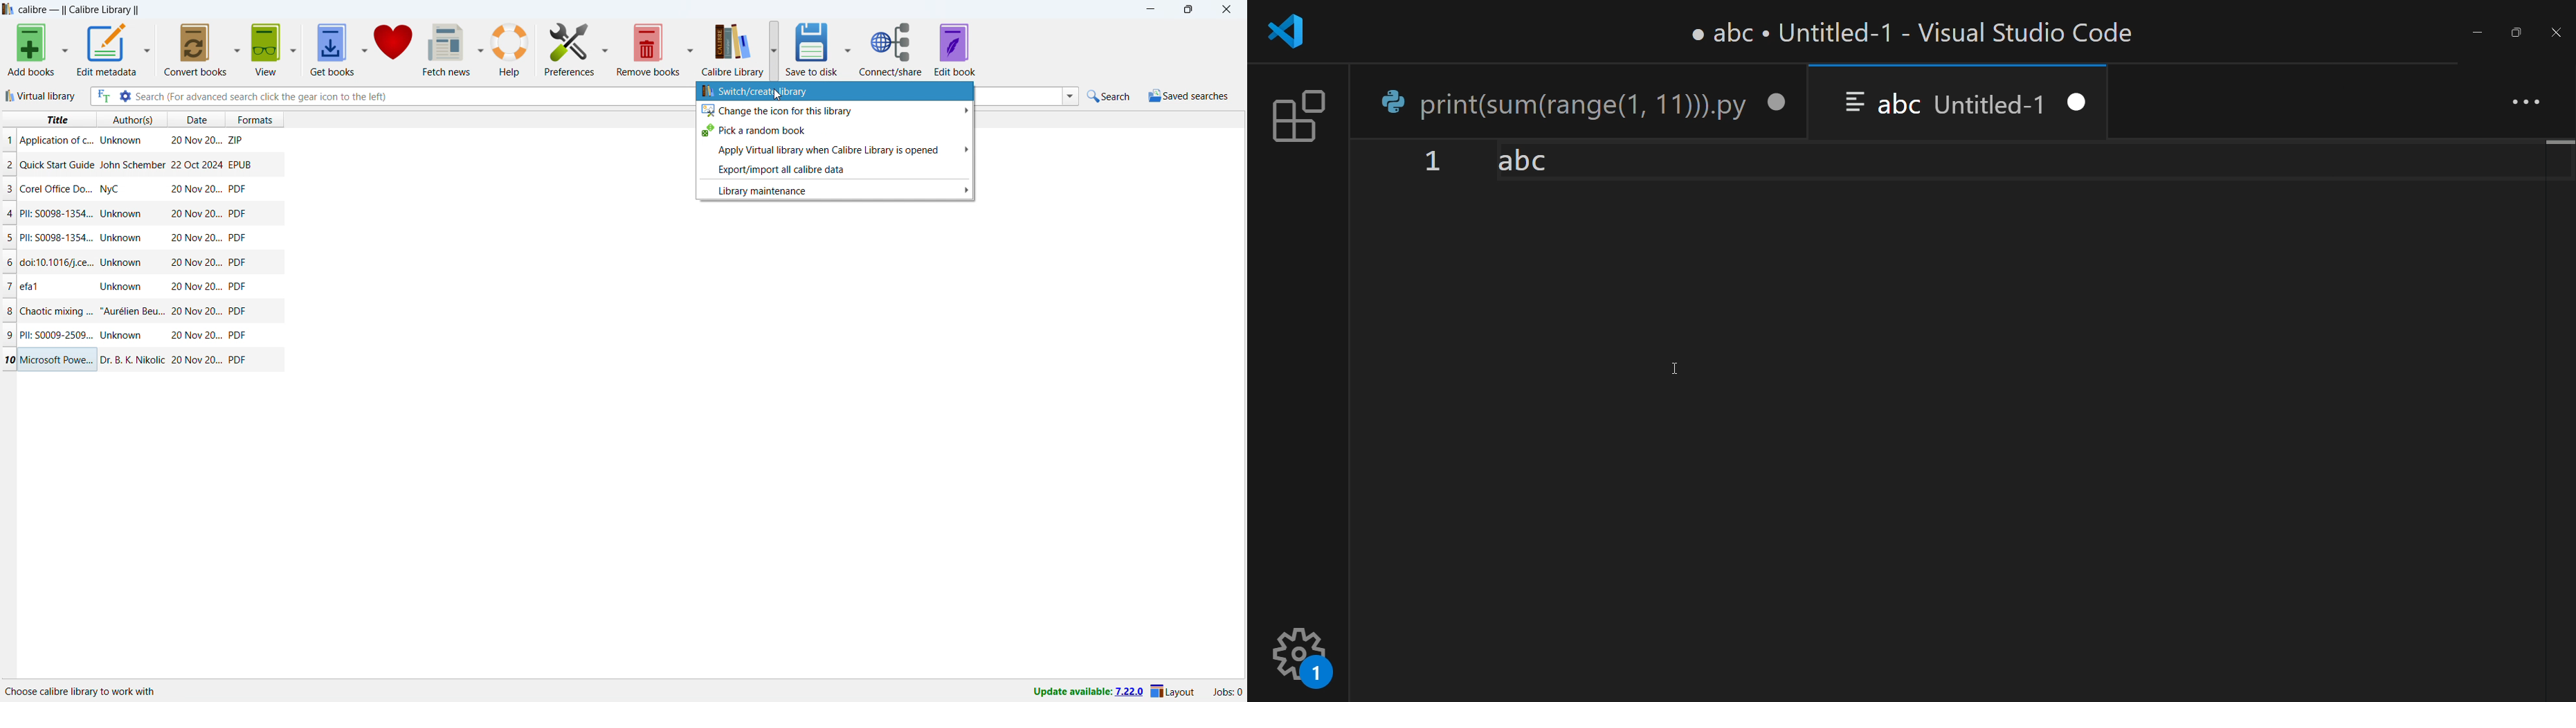 This screenshot has height=728, width=2576. I want to click on Date, so click(196, 142).